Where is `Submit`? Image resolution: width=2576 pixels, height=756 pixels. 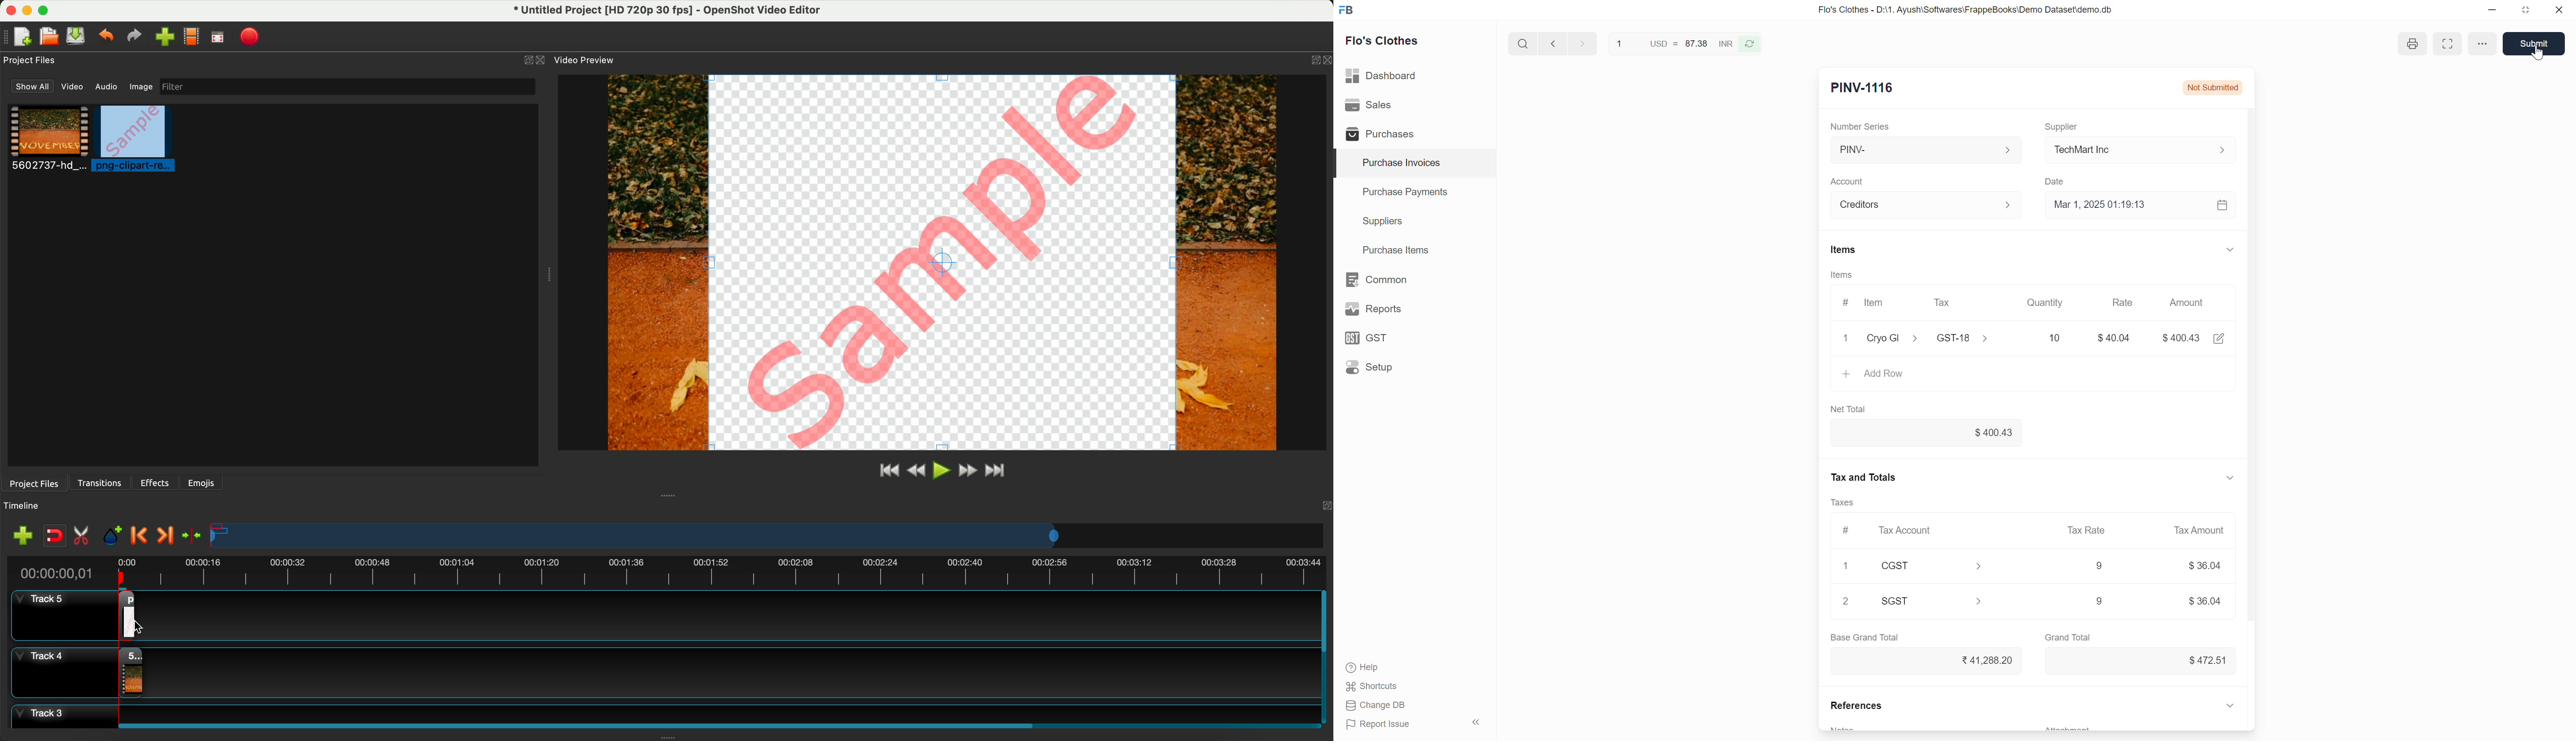 Submit is located at coordinates (2536, 43).